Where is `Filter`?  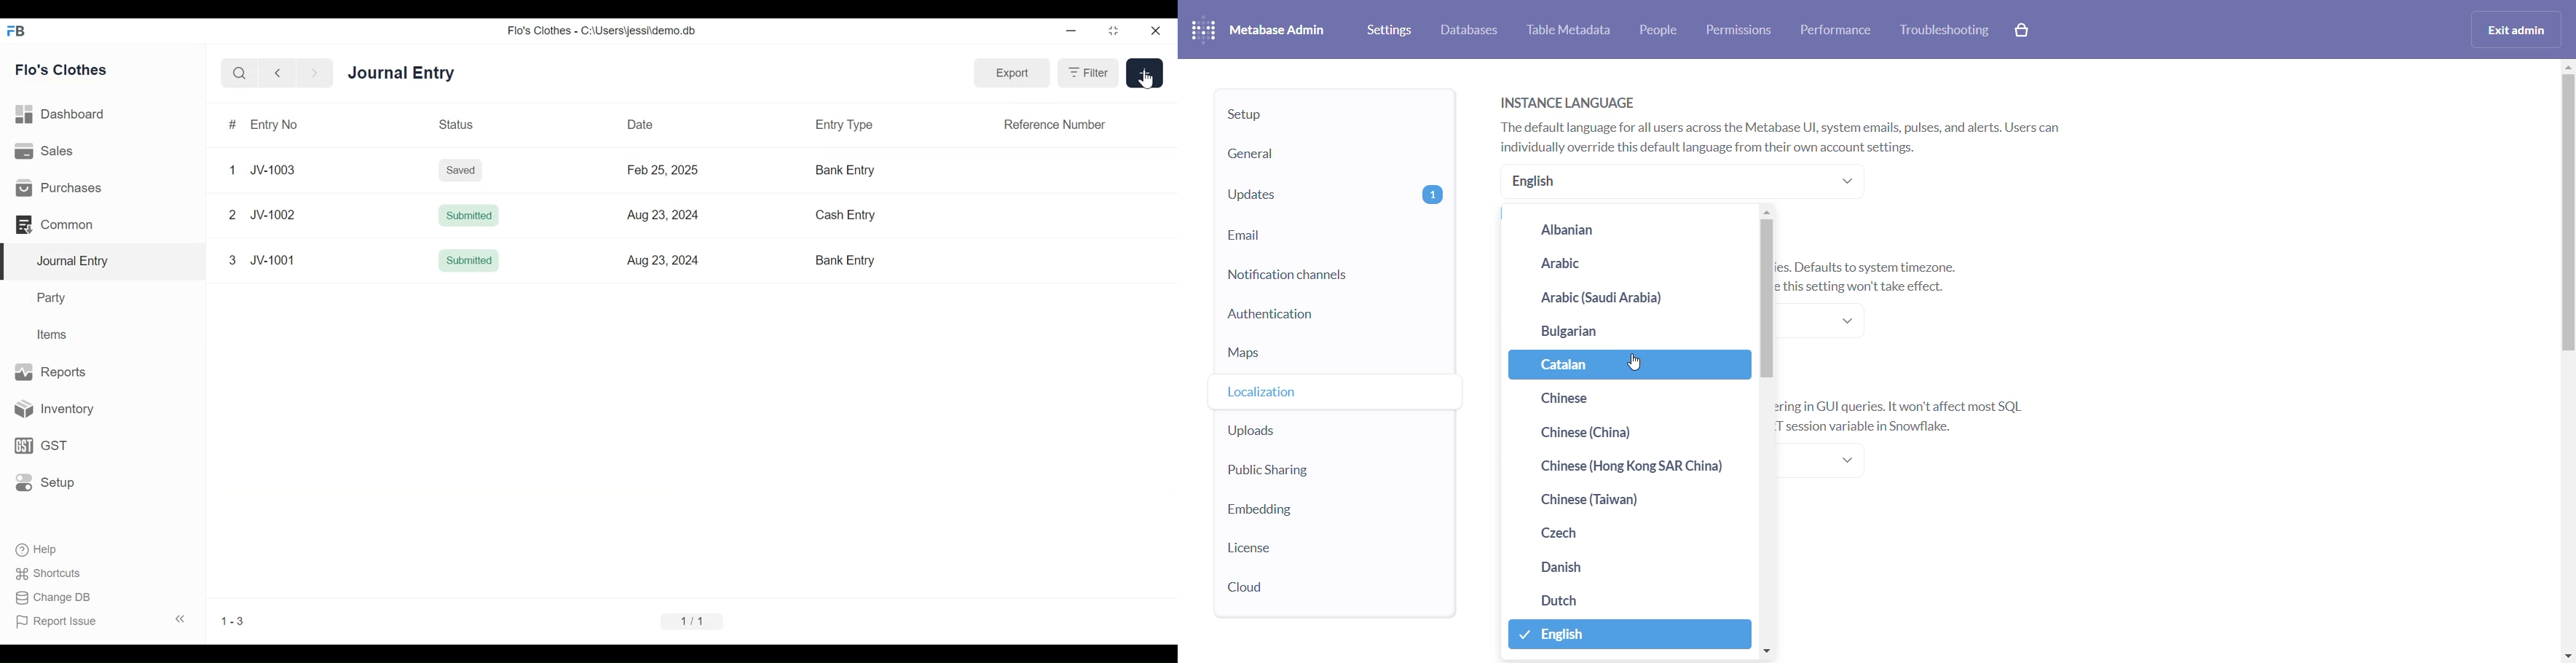 Filter is located at coordinates (1087, 71).